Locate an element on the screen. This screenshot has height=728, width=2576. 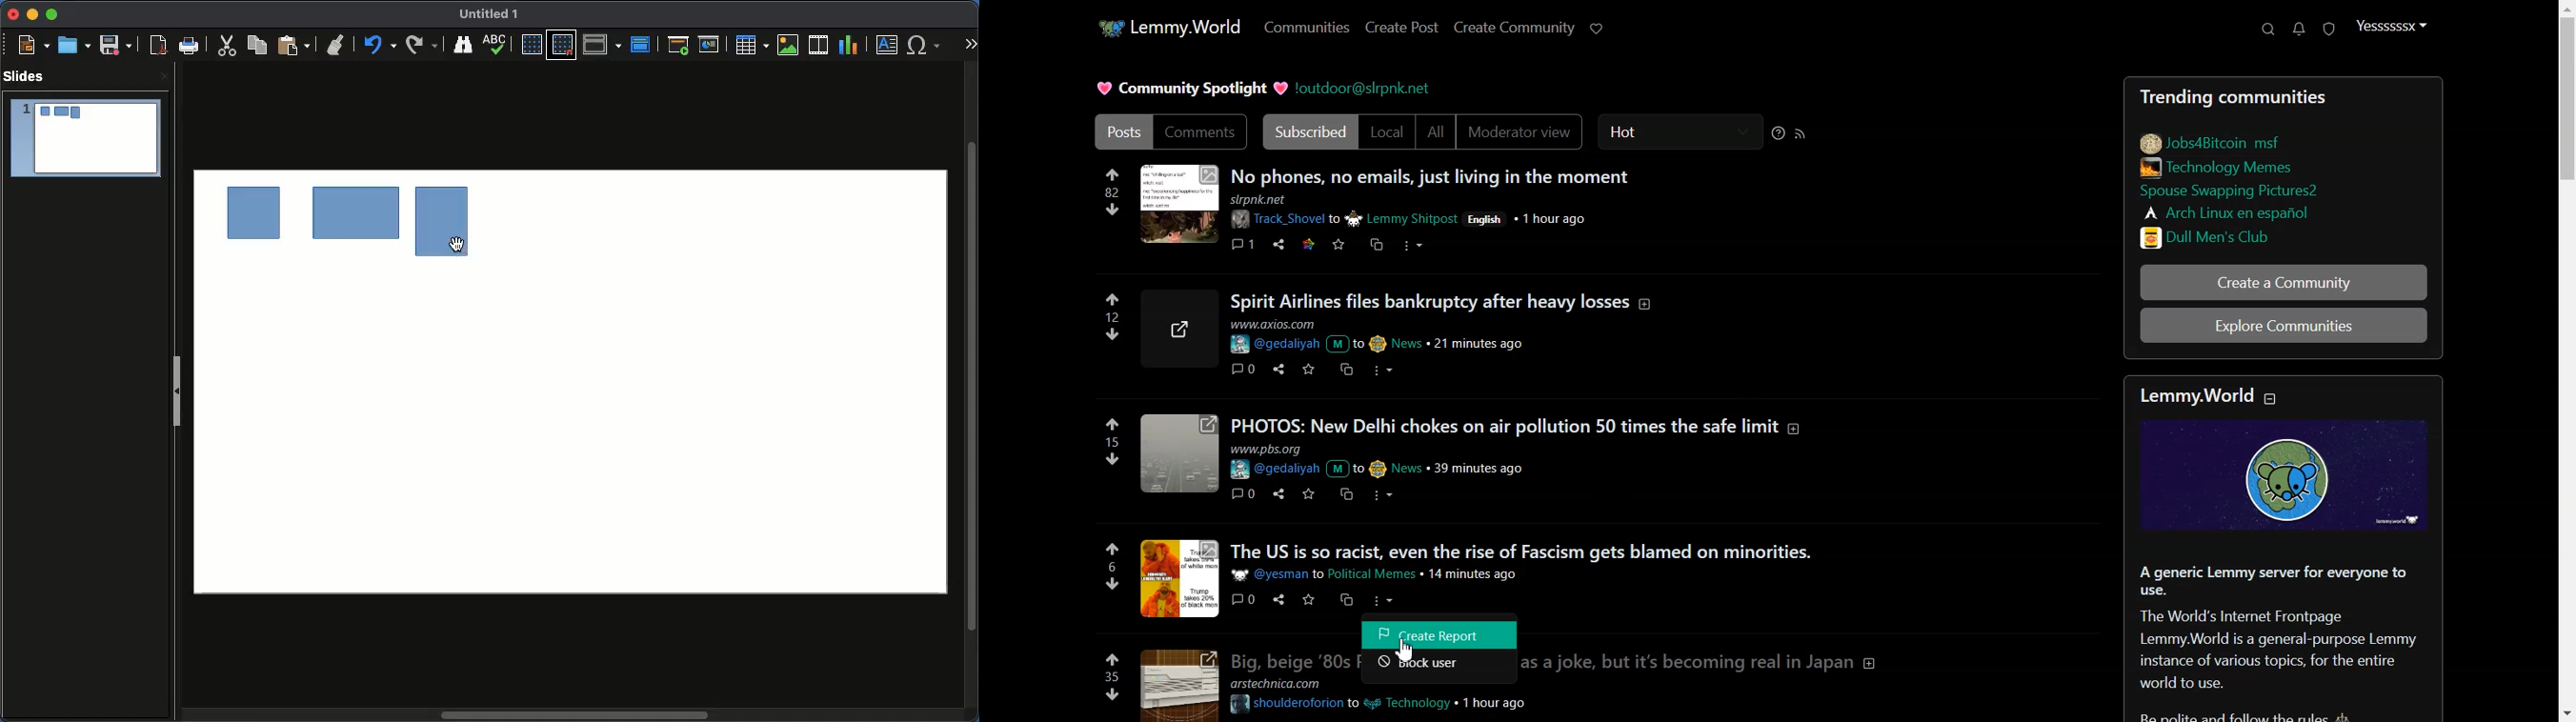
share is located at coordinates (1276, 367).